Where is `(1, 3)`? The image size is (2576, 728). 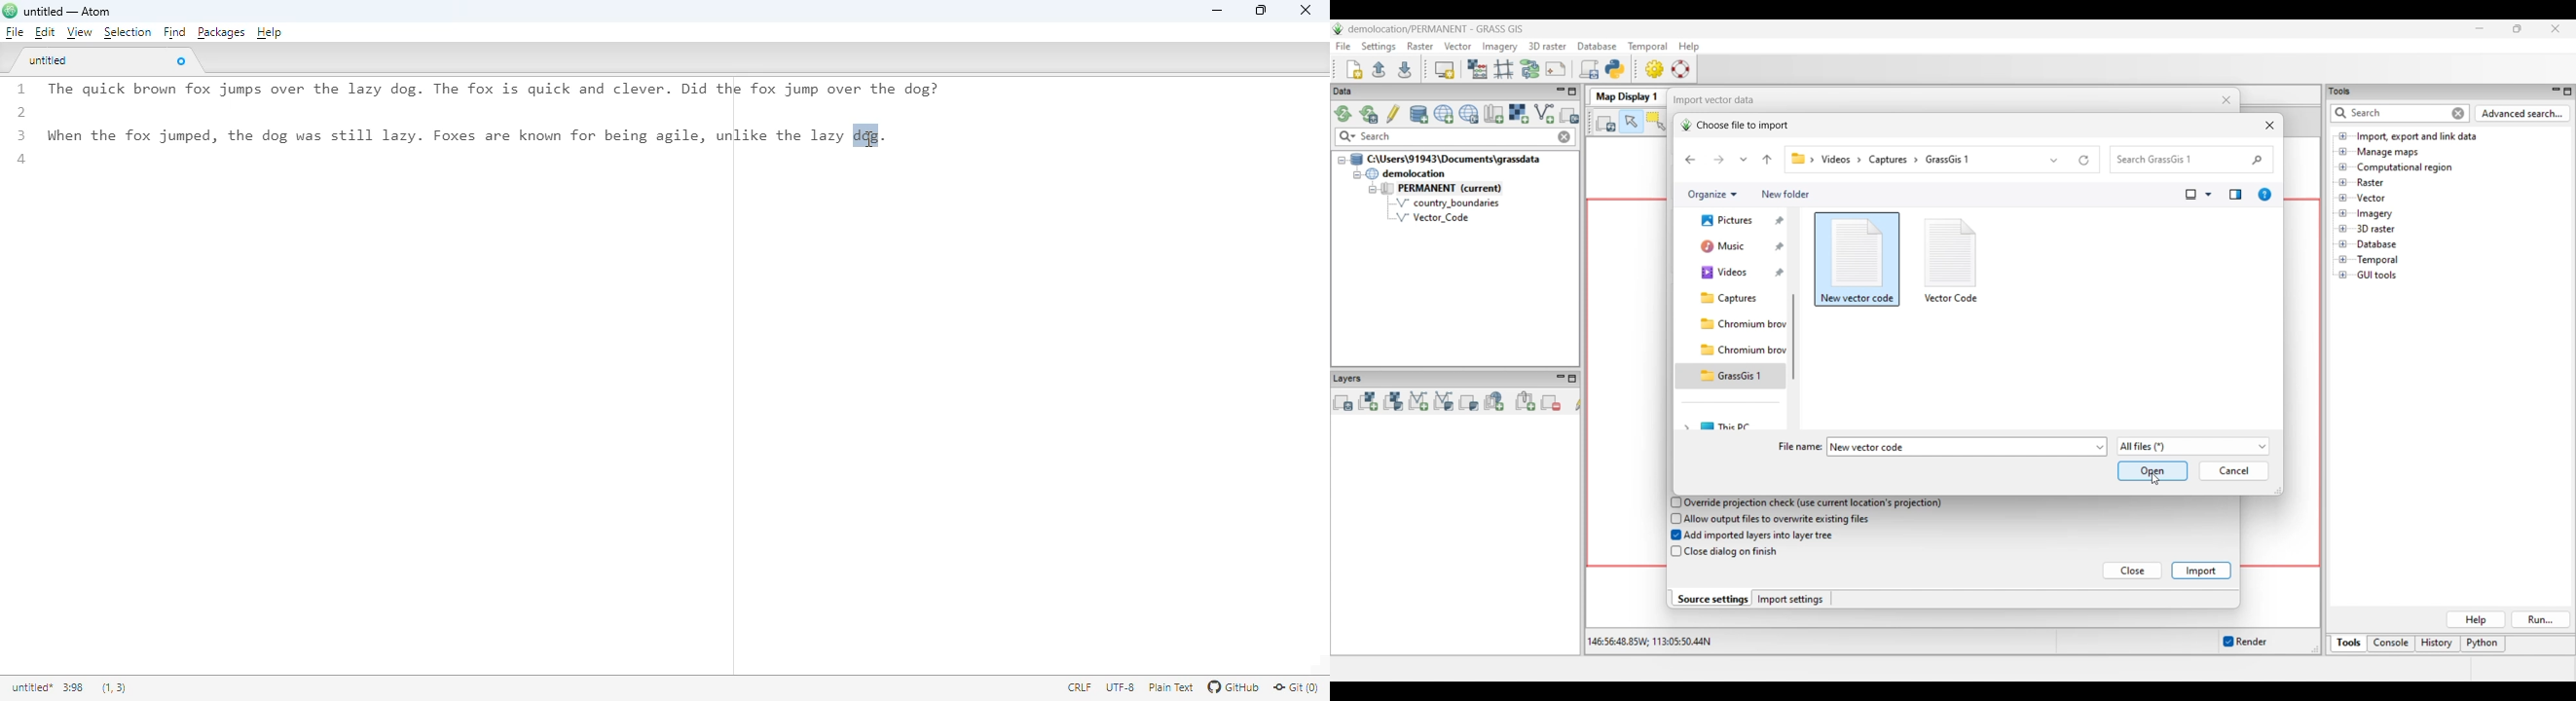
(1, 3) is located at coordinates (116, 689).